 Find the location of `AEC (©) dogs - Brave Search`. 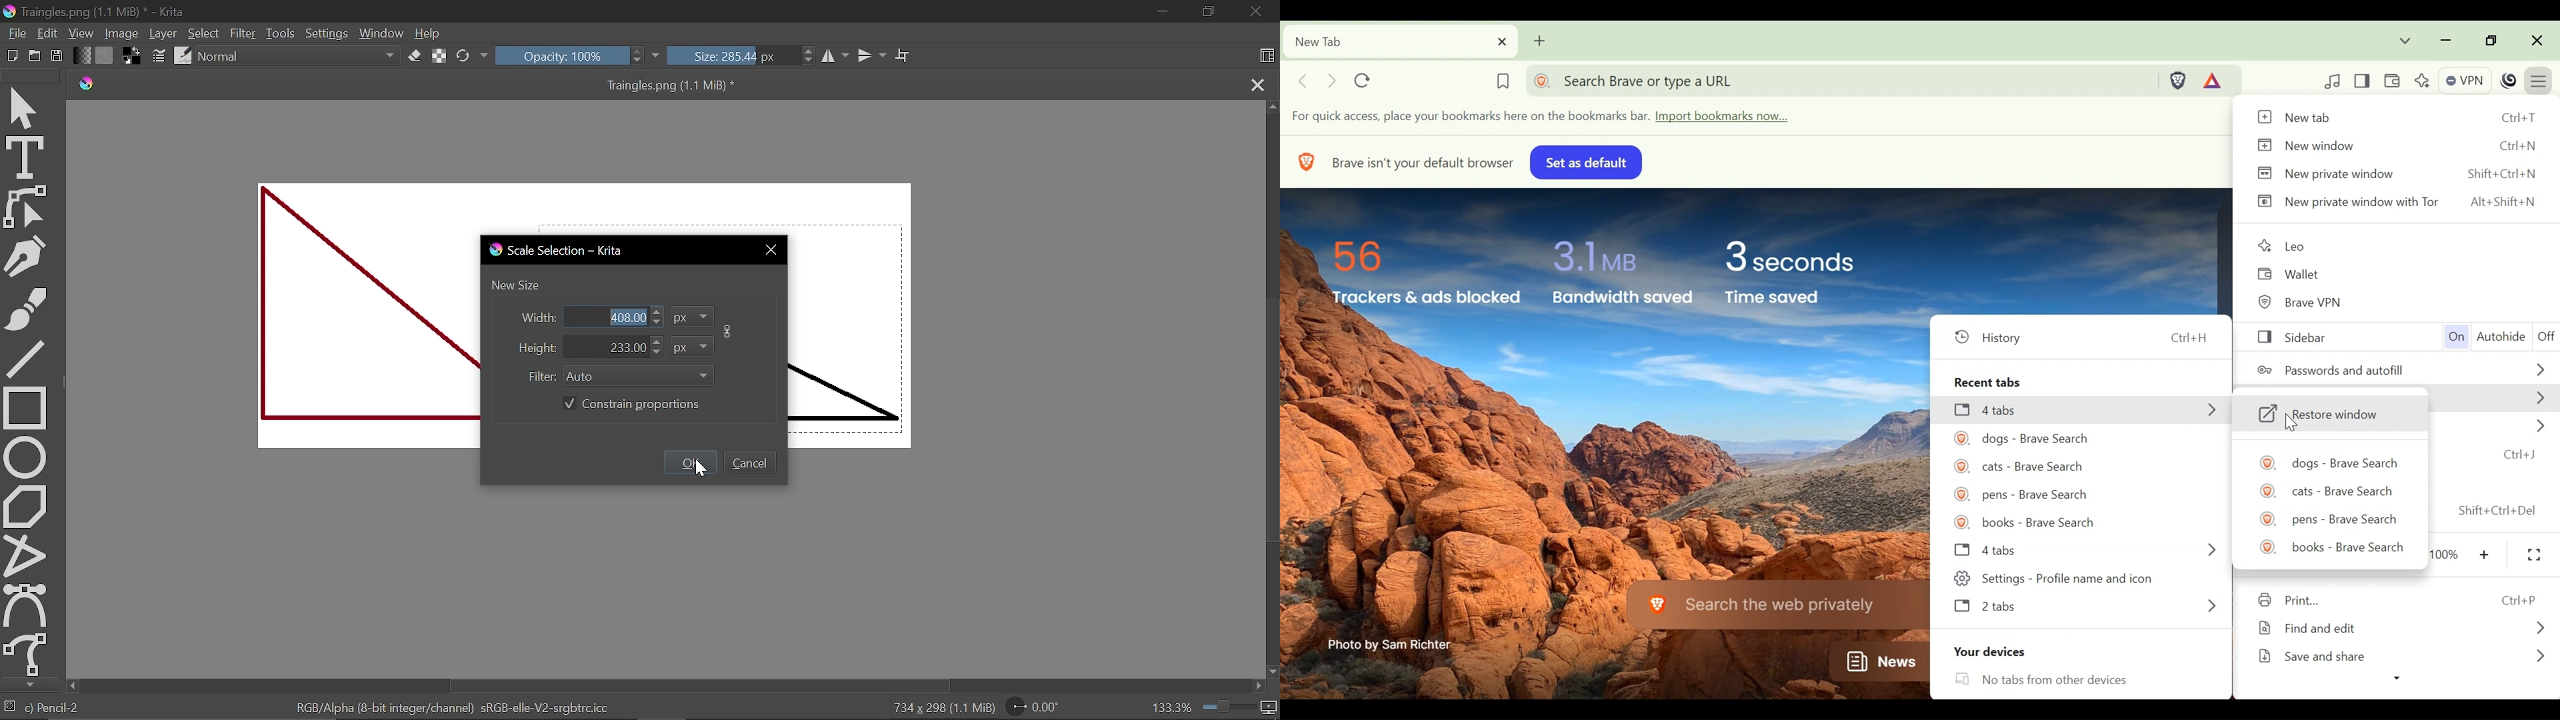

AEC (©) dogs - Brave Search is located at coordinates (2021, 437).